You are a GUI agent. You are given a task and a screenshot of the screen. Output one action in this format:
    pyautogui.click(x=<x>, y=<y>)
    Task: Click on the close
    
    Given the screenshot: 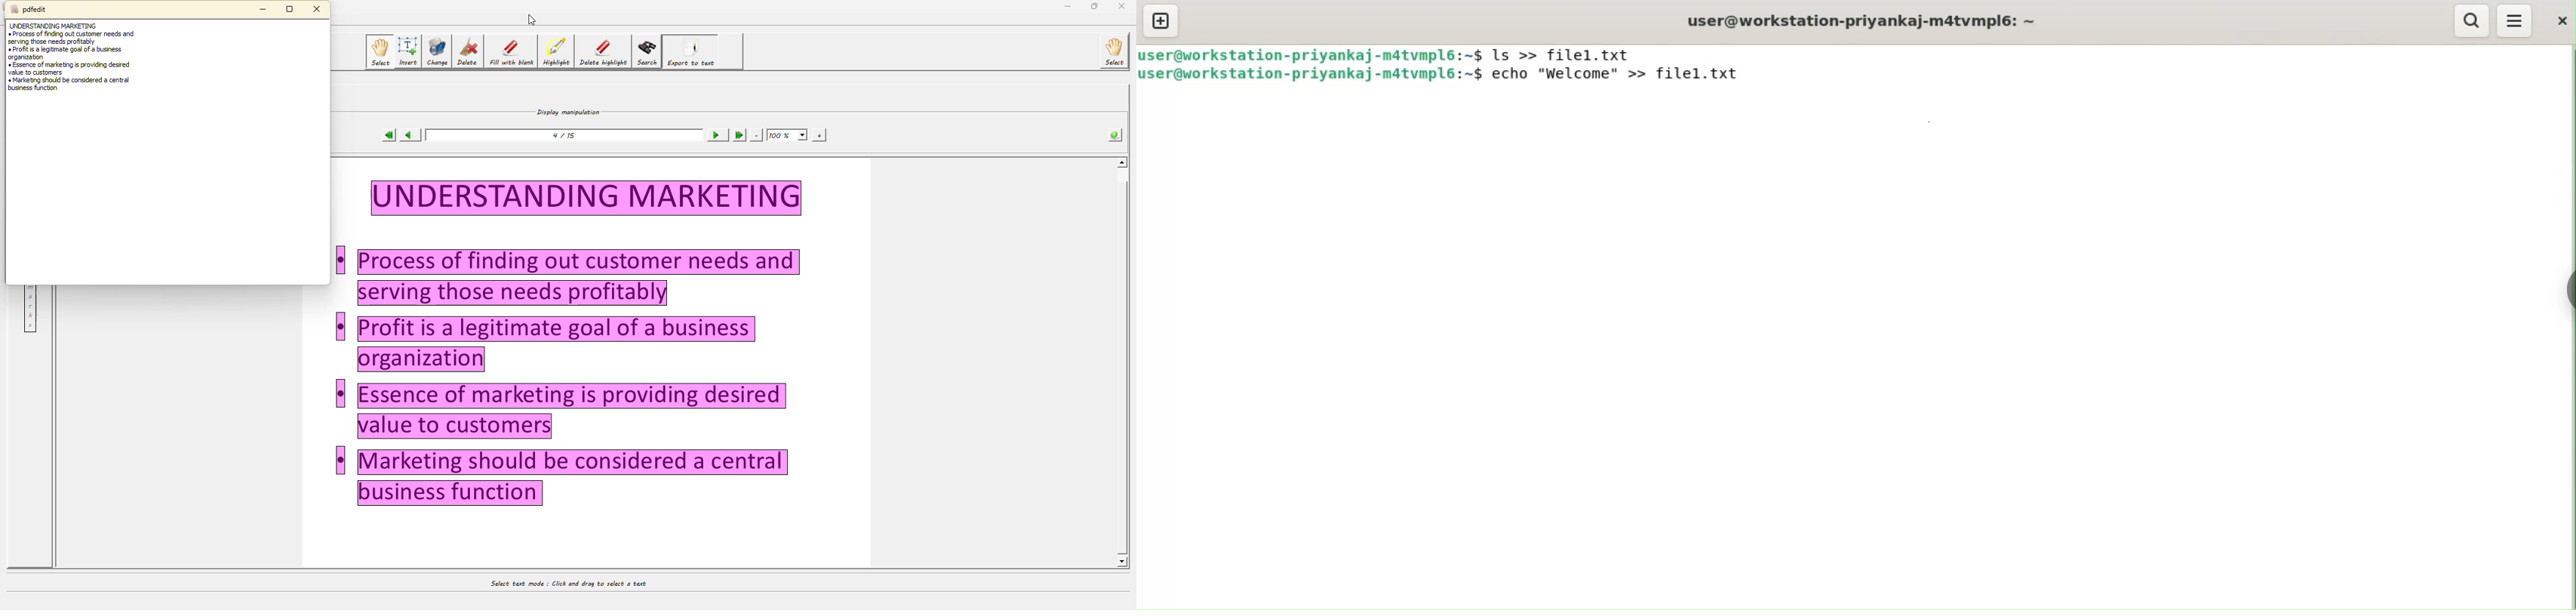 What is the action you would take?
    pyautogui.click(x=320, y=9)
    